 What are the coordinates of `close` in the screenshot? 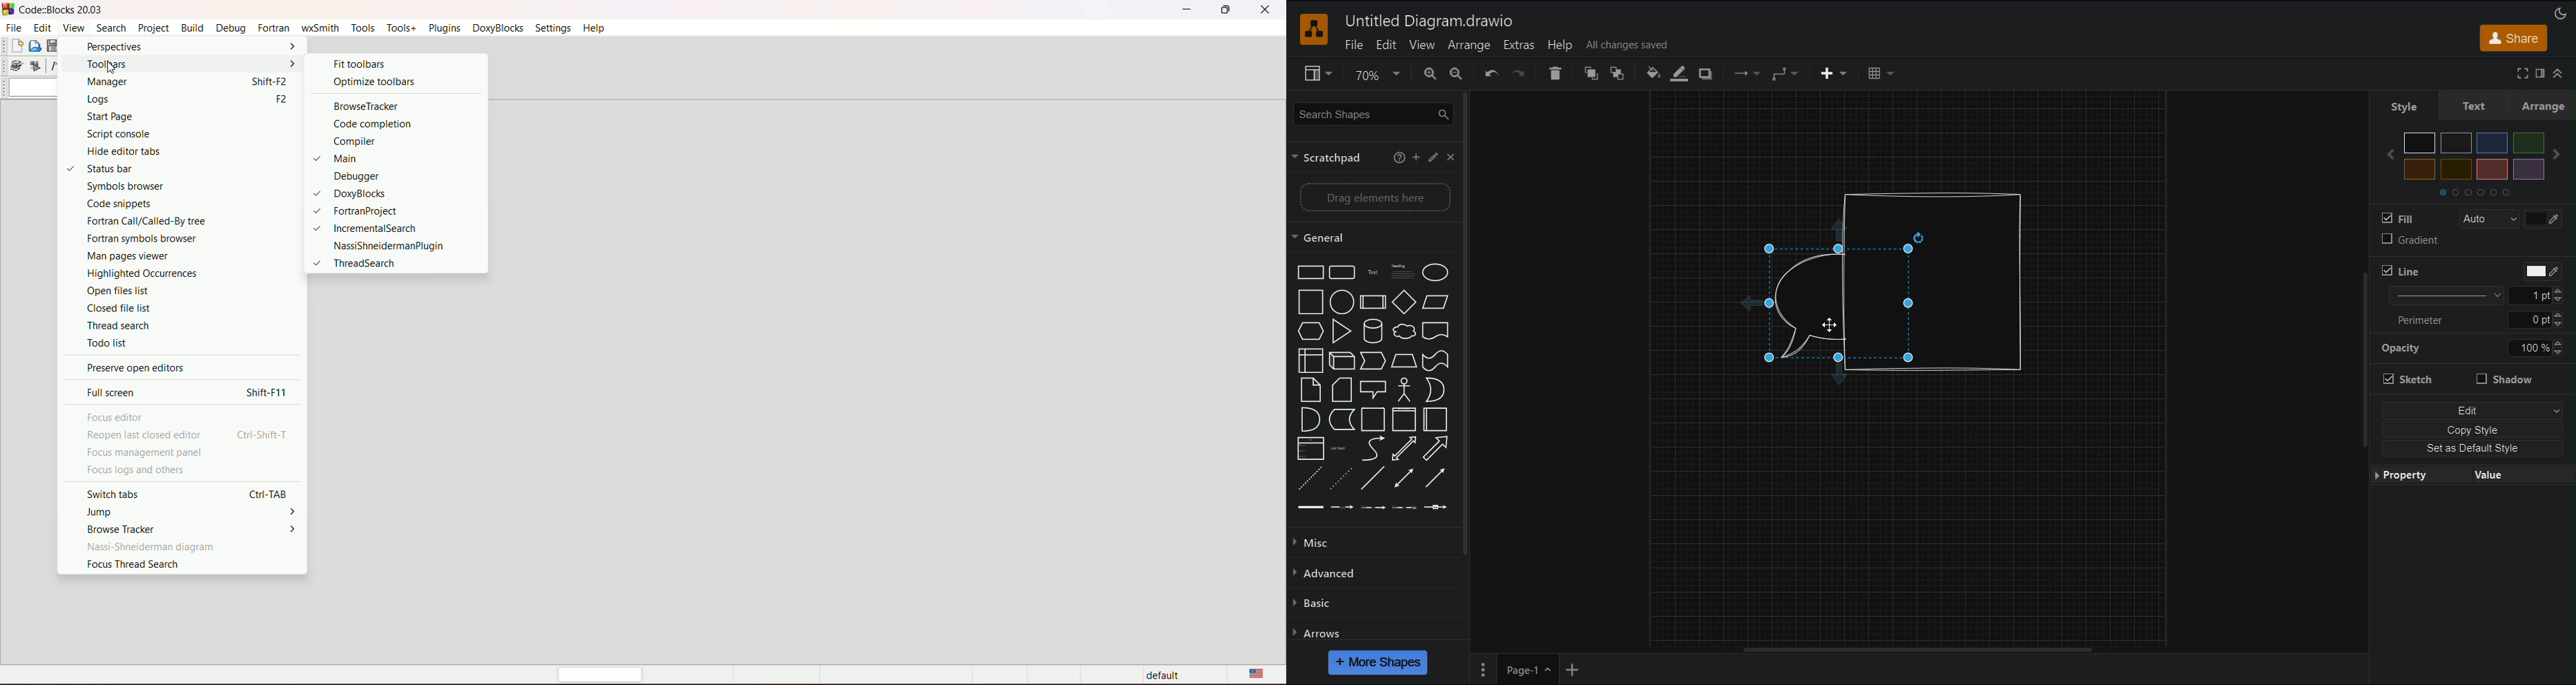 It's located at (1266, 10).